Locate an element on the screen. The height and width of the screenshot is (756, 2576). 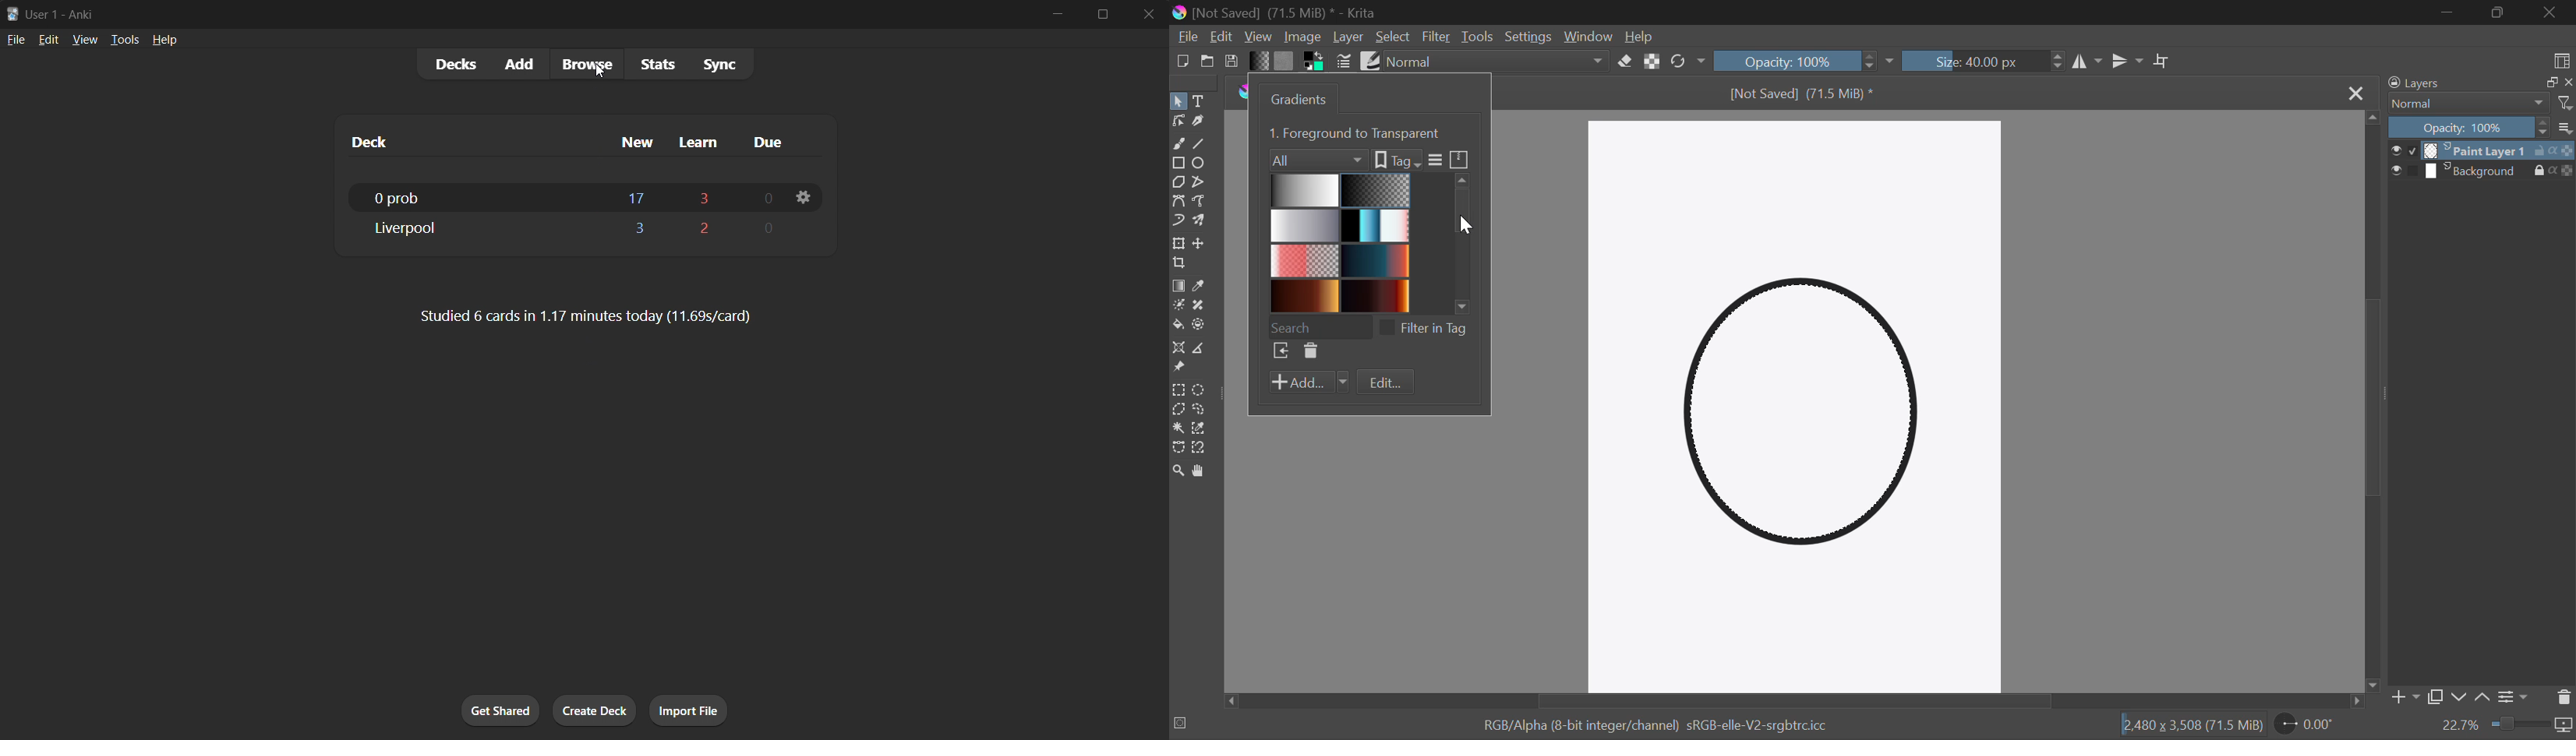
Fill is located at coordinates (1179, 326).